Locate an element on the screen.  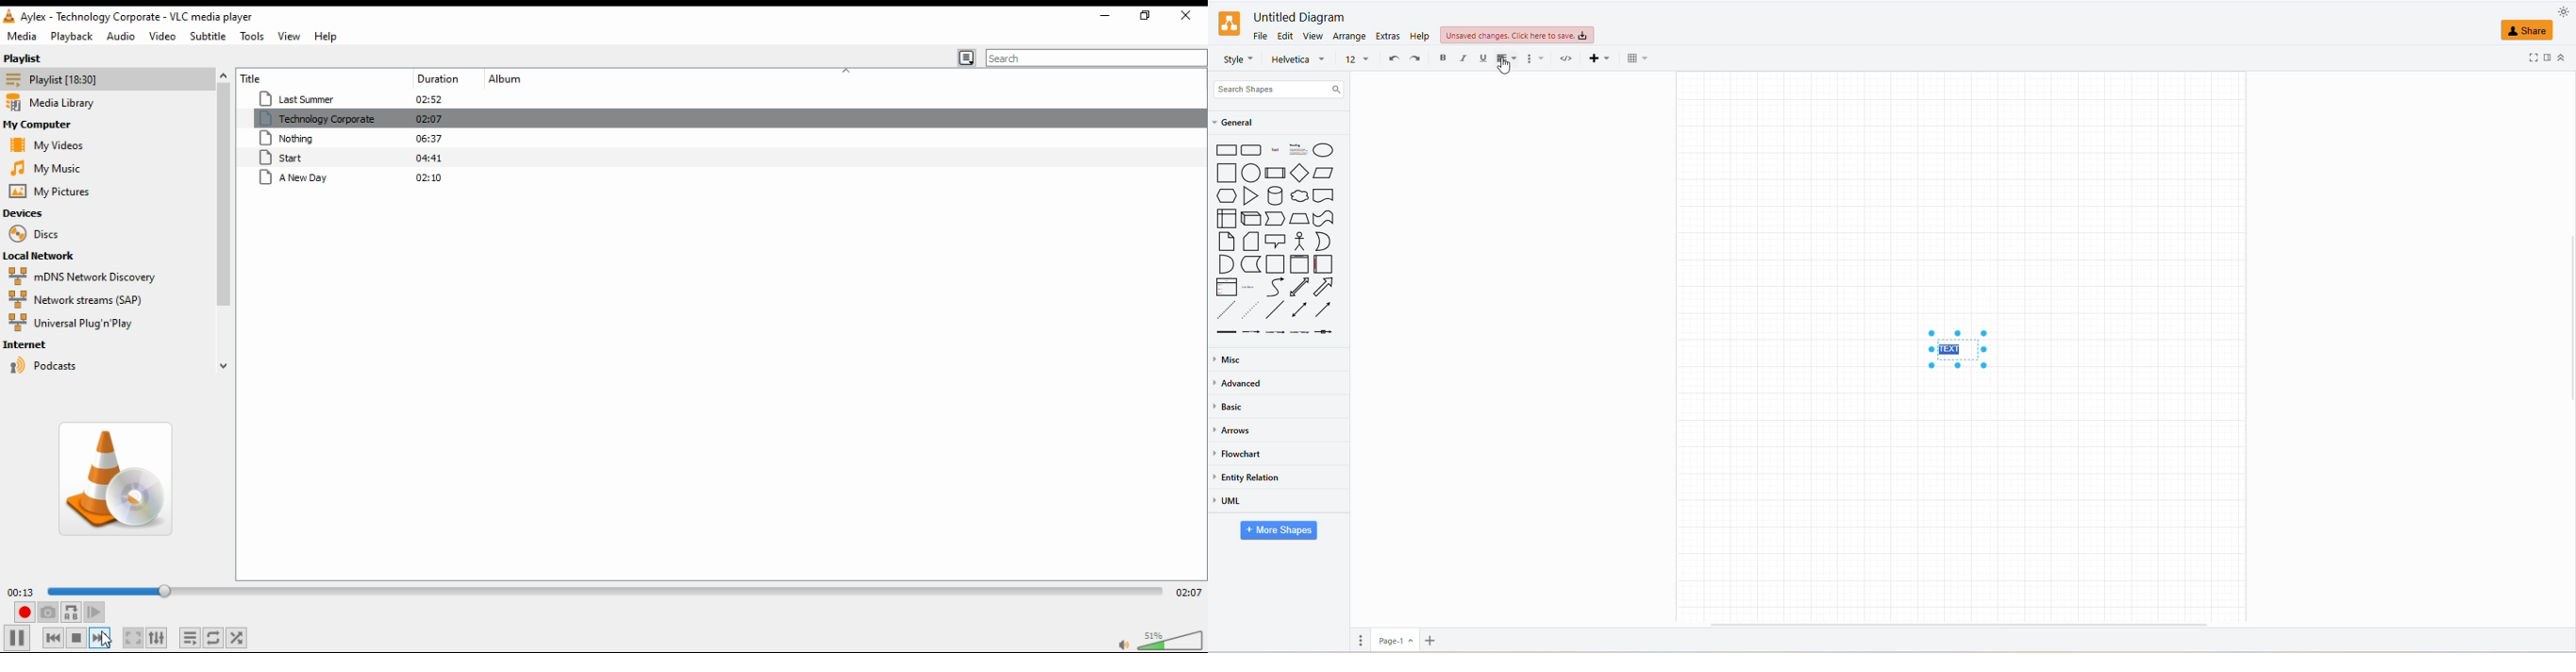
undo is located at coordinates (1395, 58).